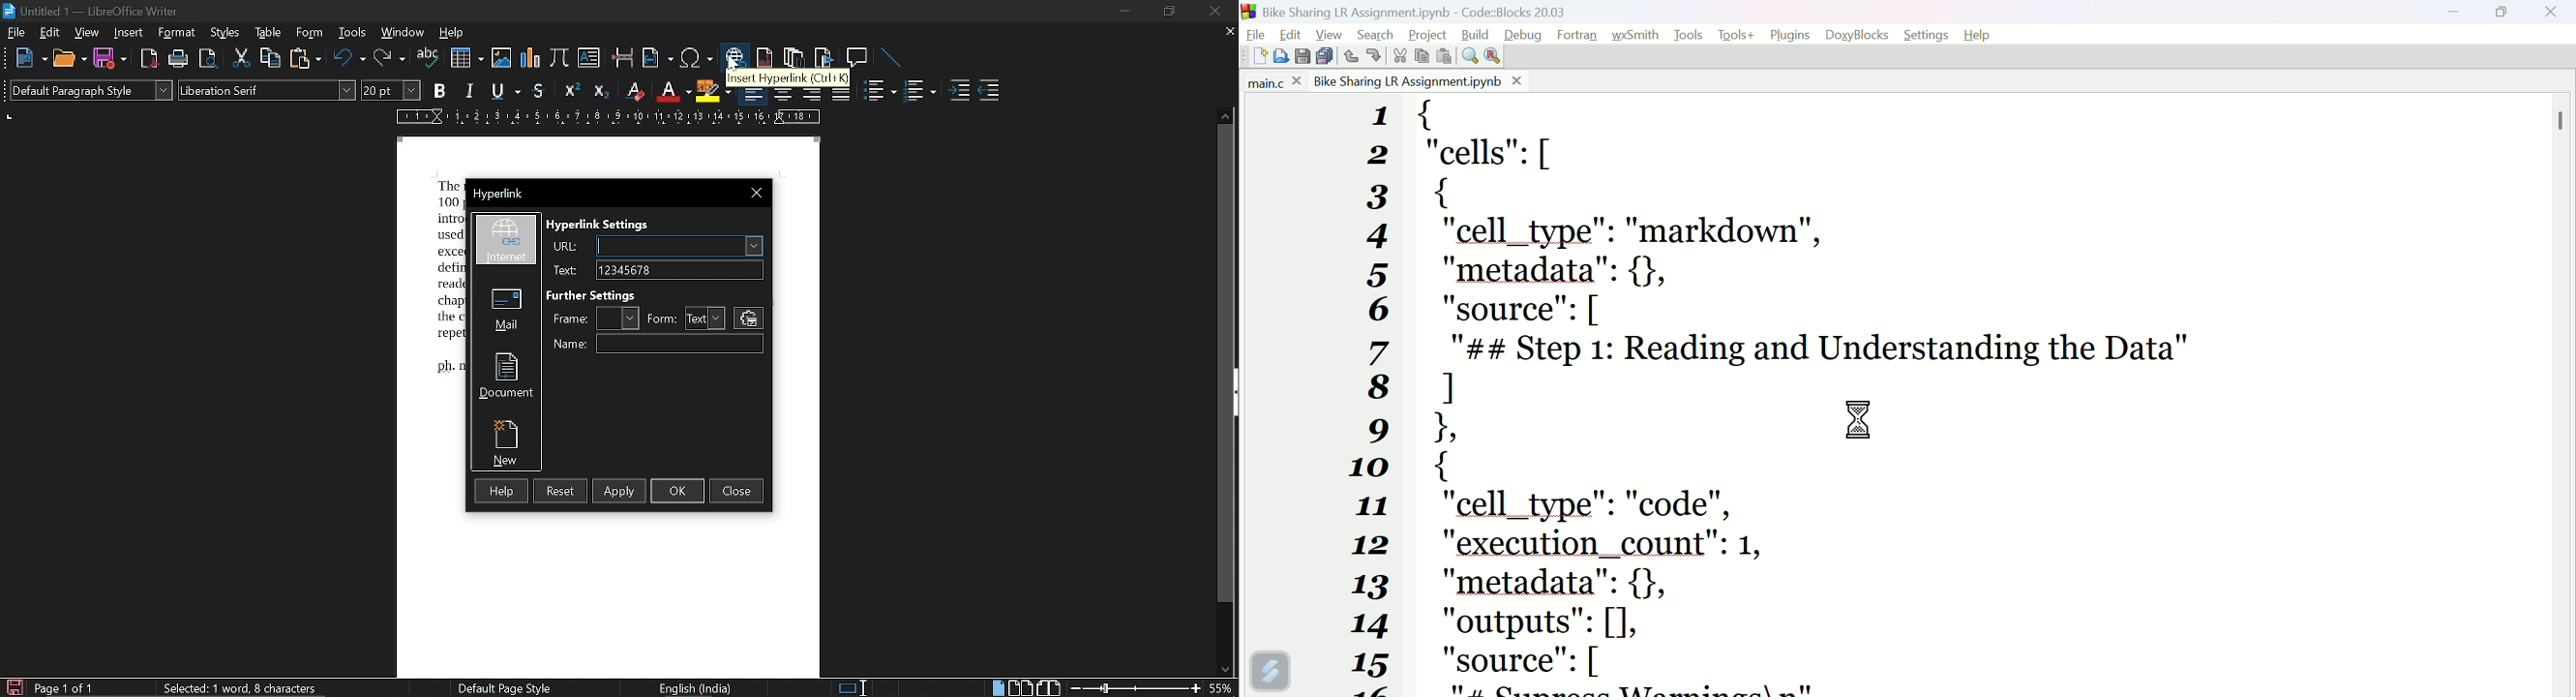 The height and width of the screenshot is (700, 2576). I want to click on Scrollbar, so click(2562, 119).